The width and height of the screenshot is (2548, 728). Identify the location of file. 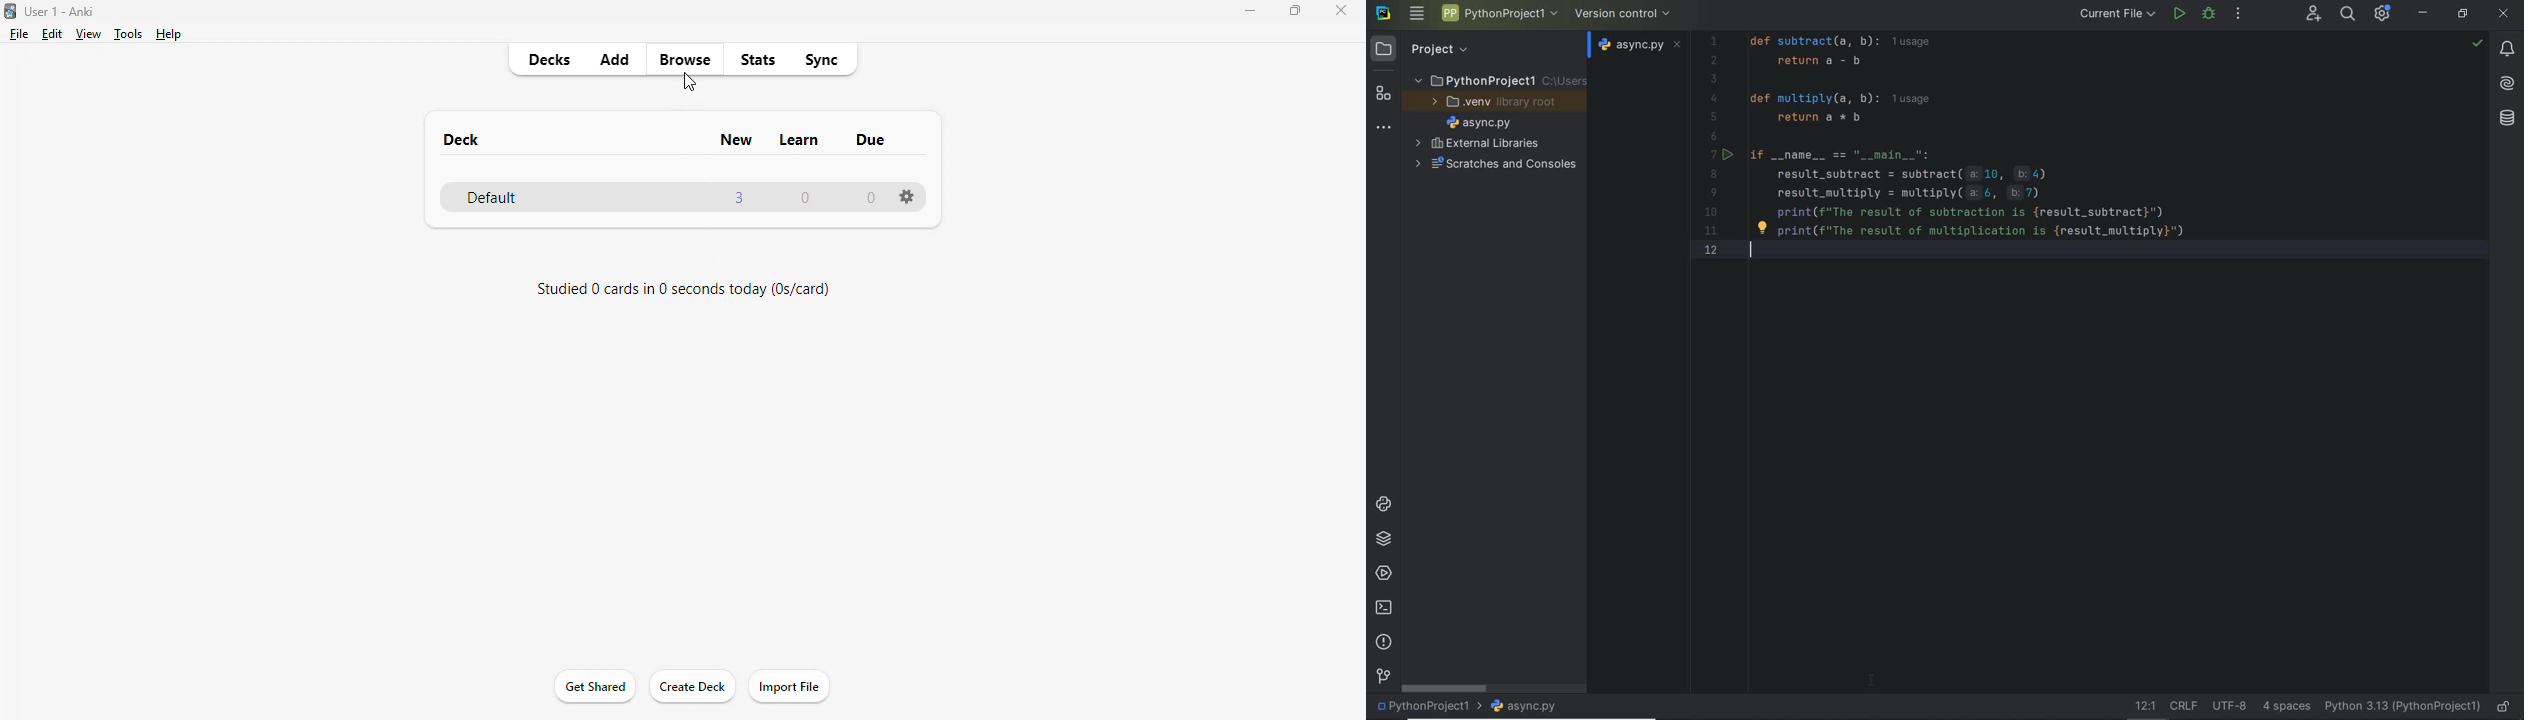
(19, 34).